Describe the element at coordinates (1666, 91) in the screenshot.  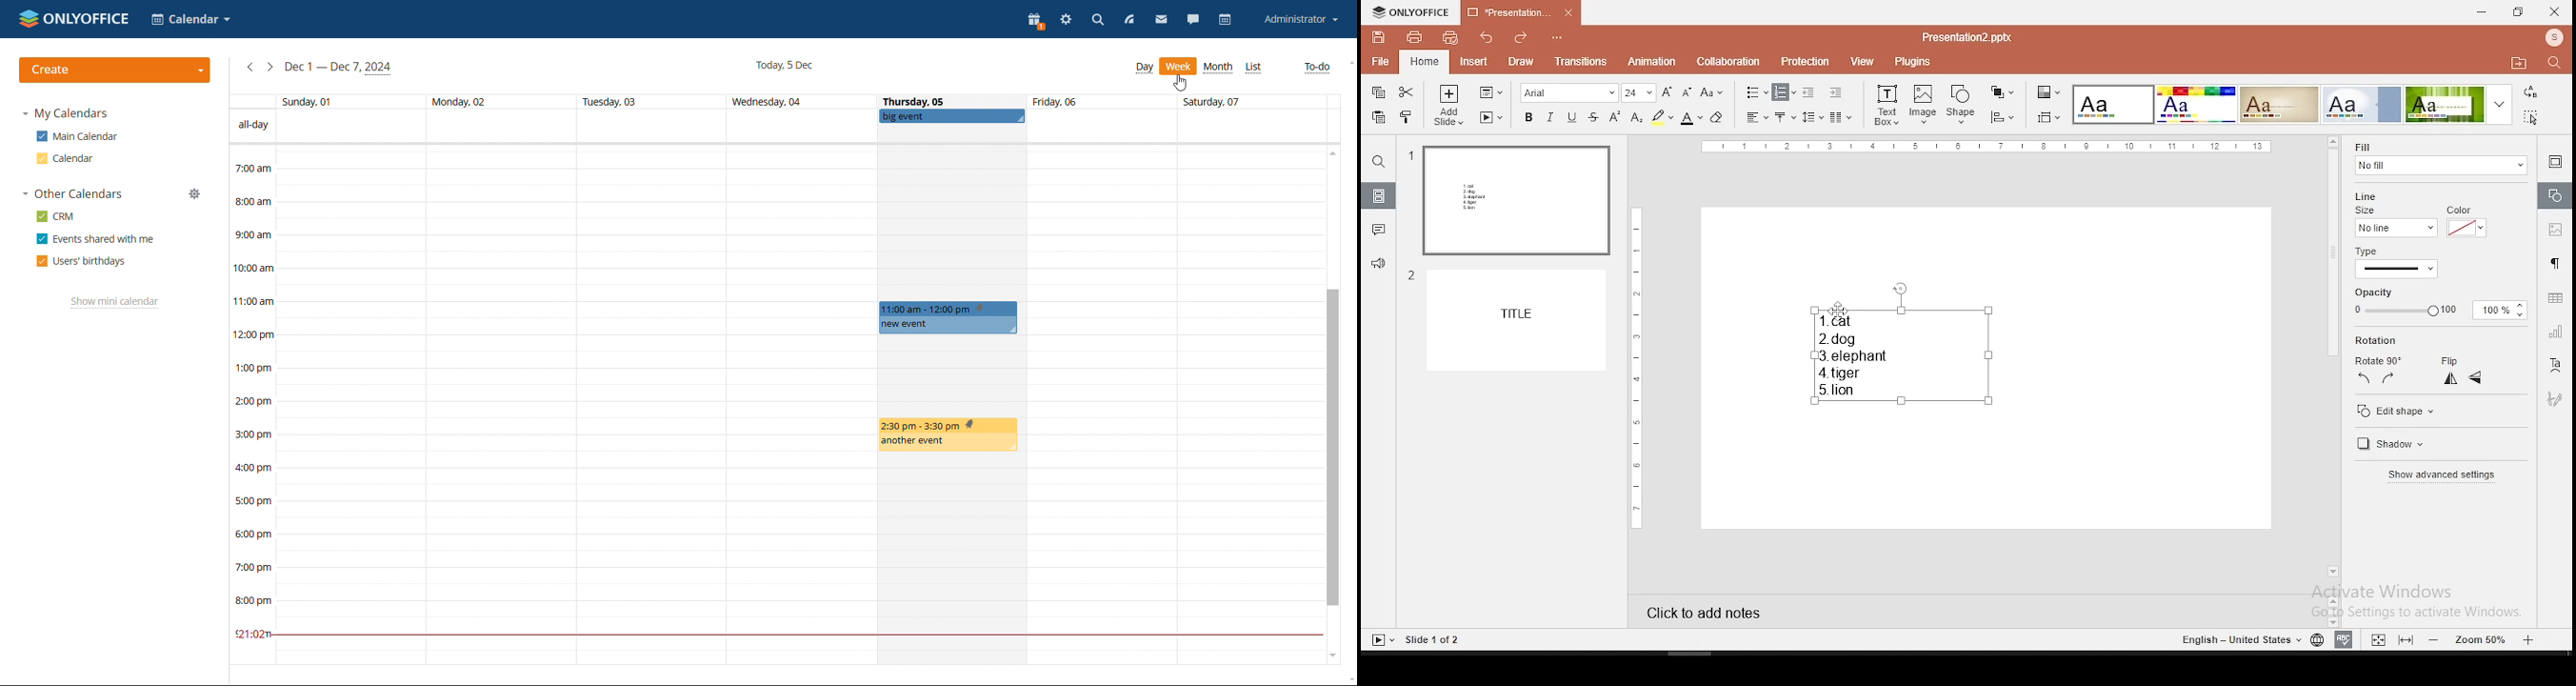
I see `increase font size` at that location.